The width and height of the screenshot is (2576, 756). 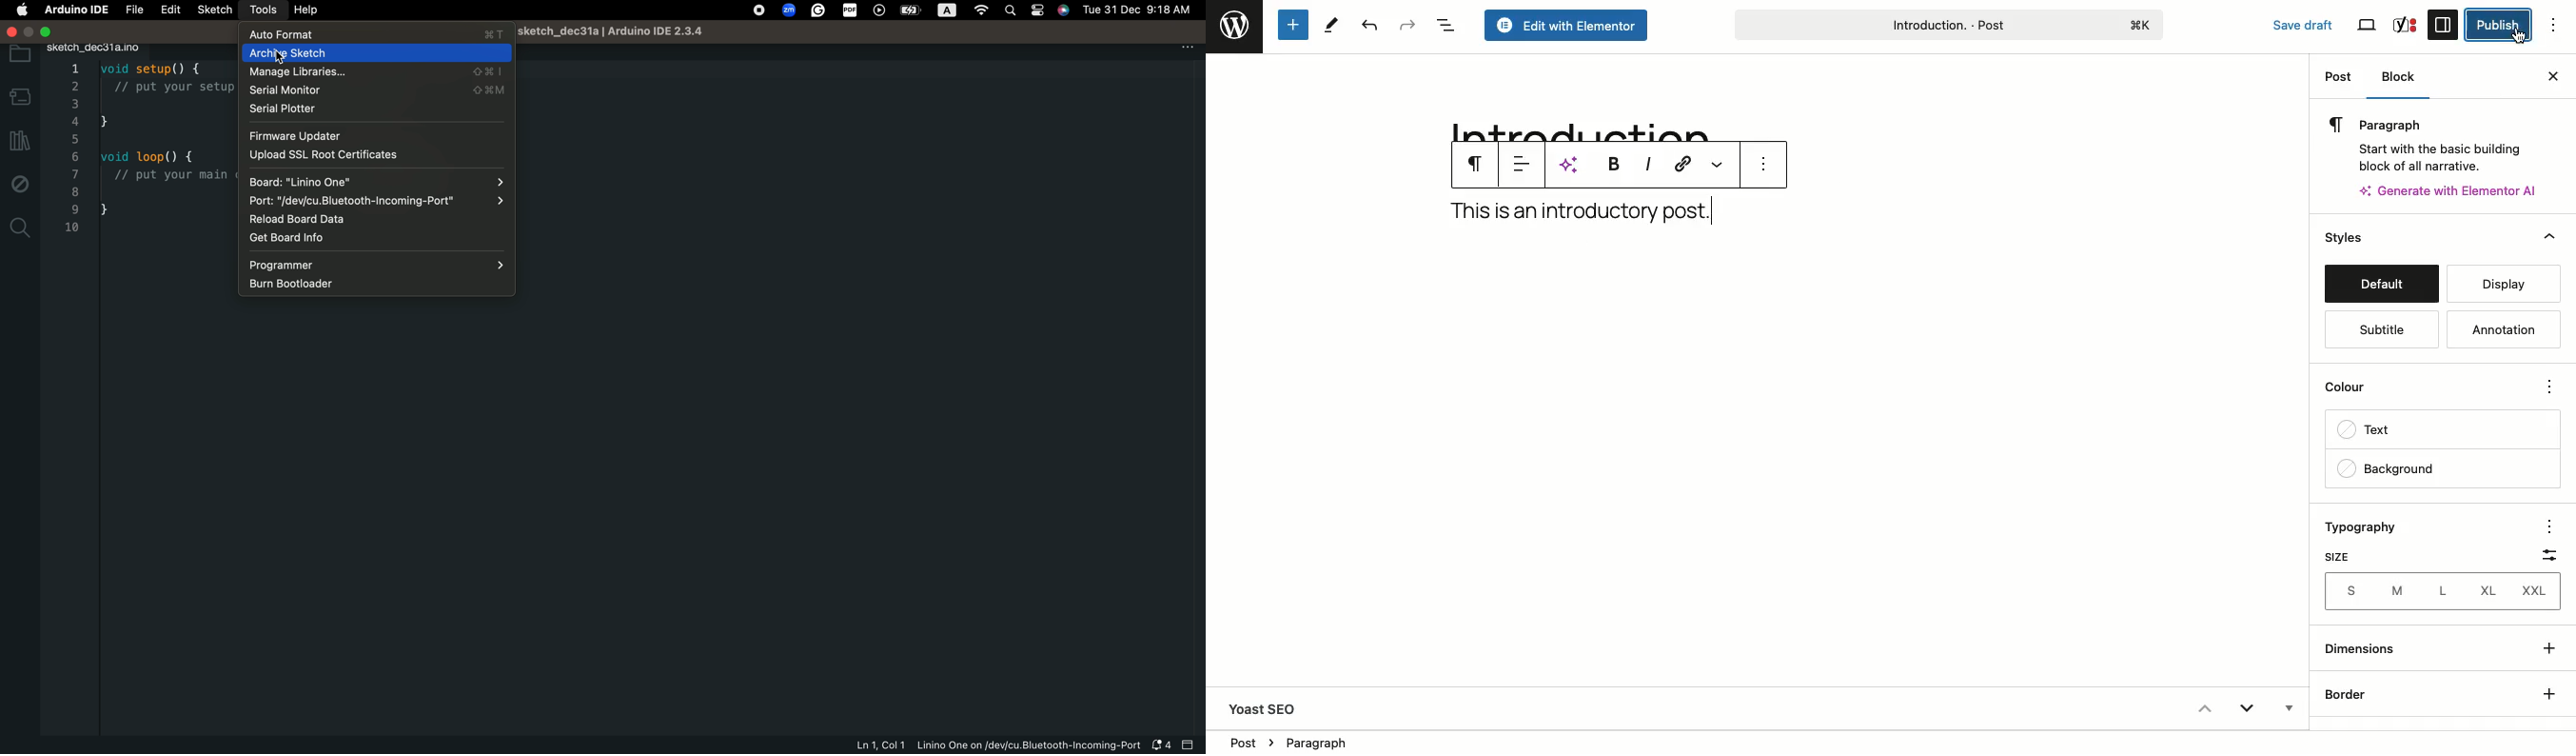 I want to click on Introduction title, so click(x=1948, y=23).